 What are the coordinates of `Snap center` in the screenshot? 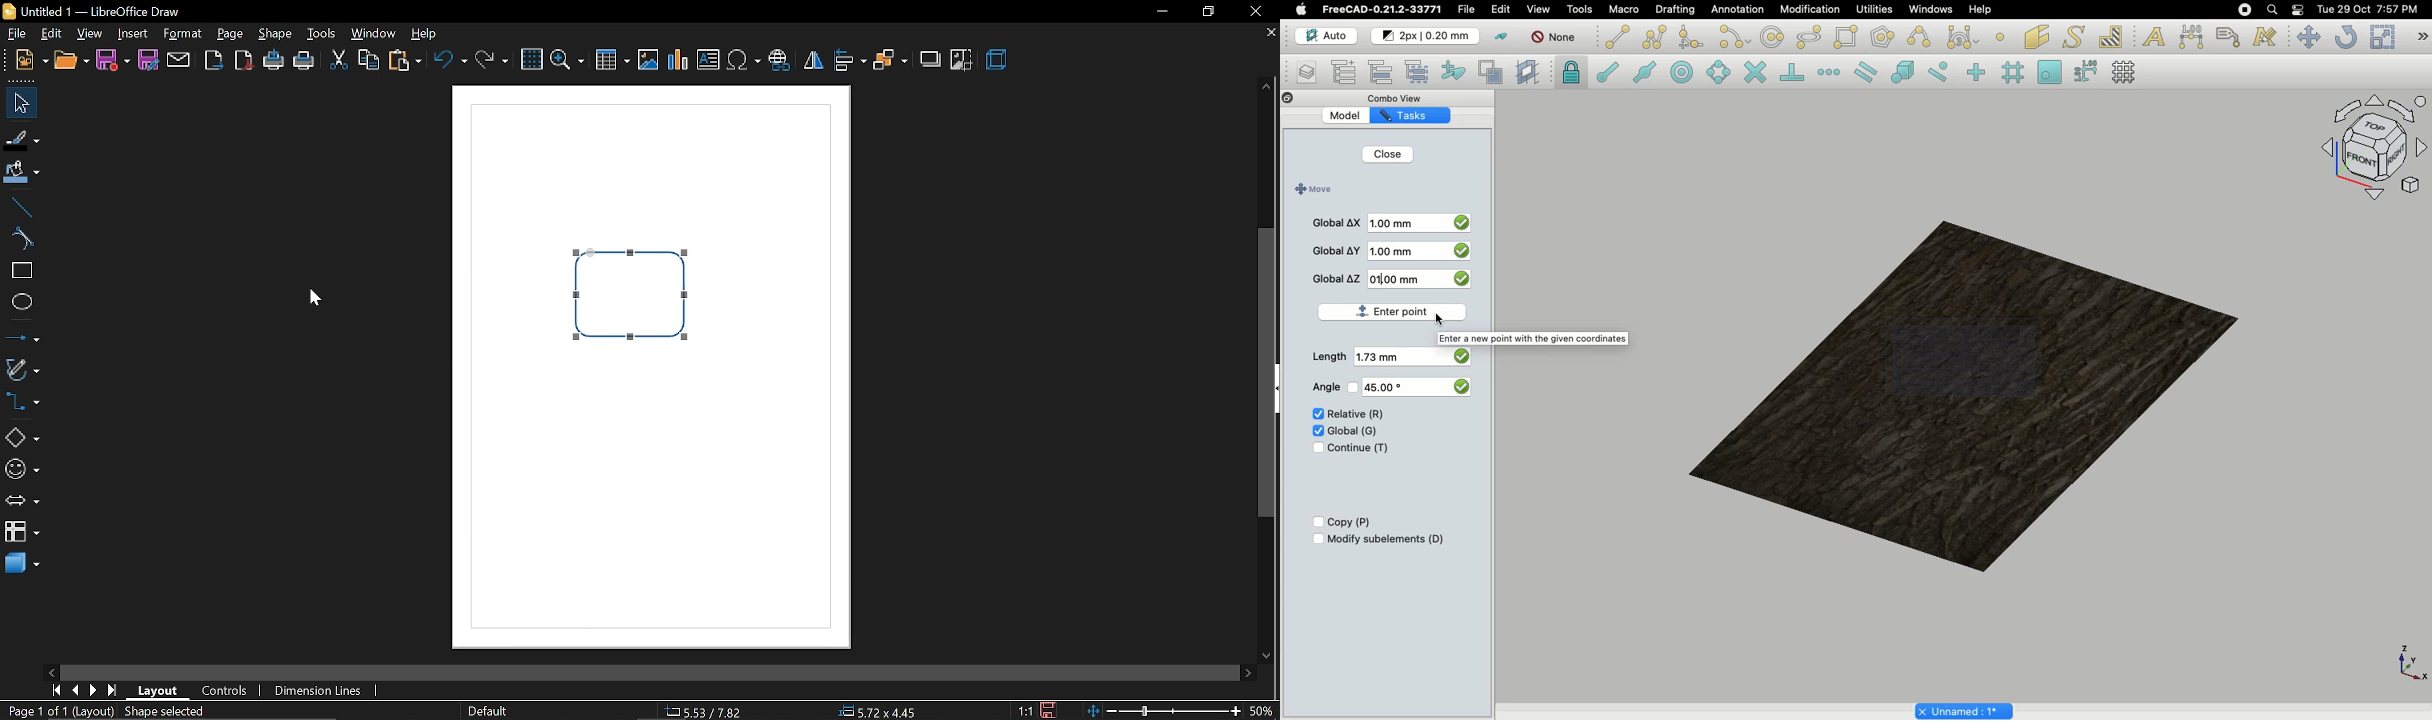 It's located at (1686, 71).